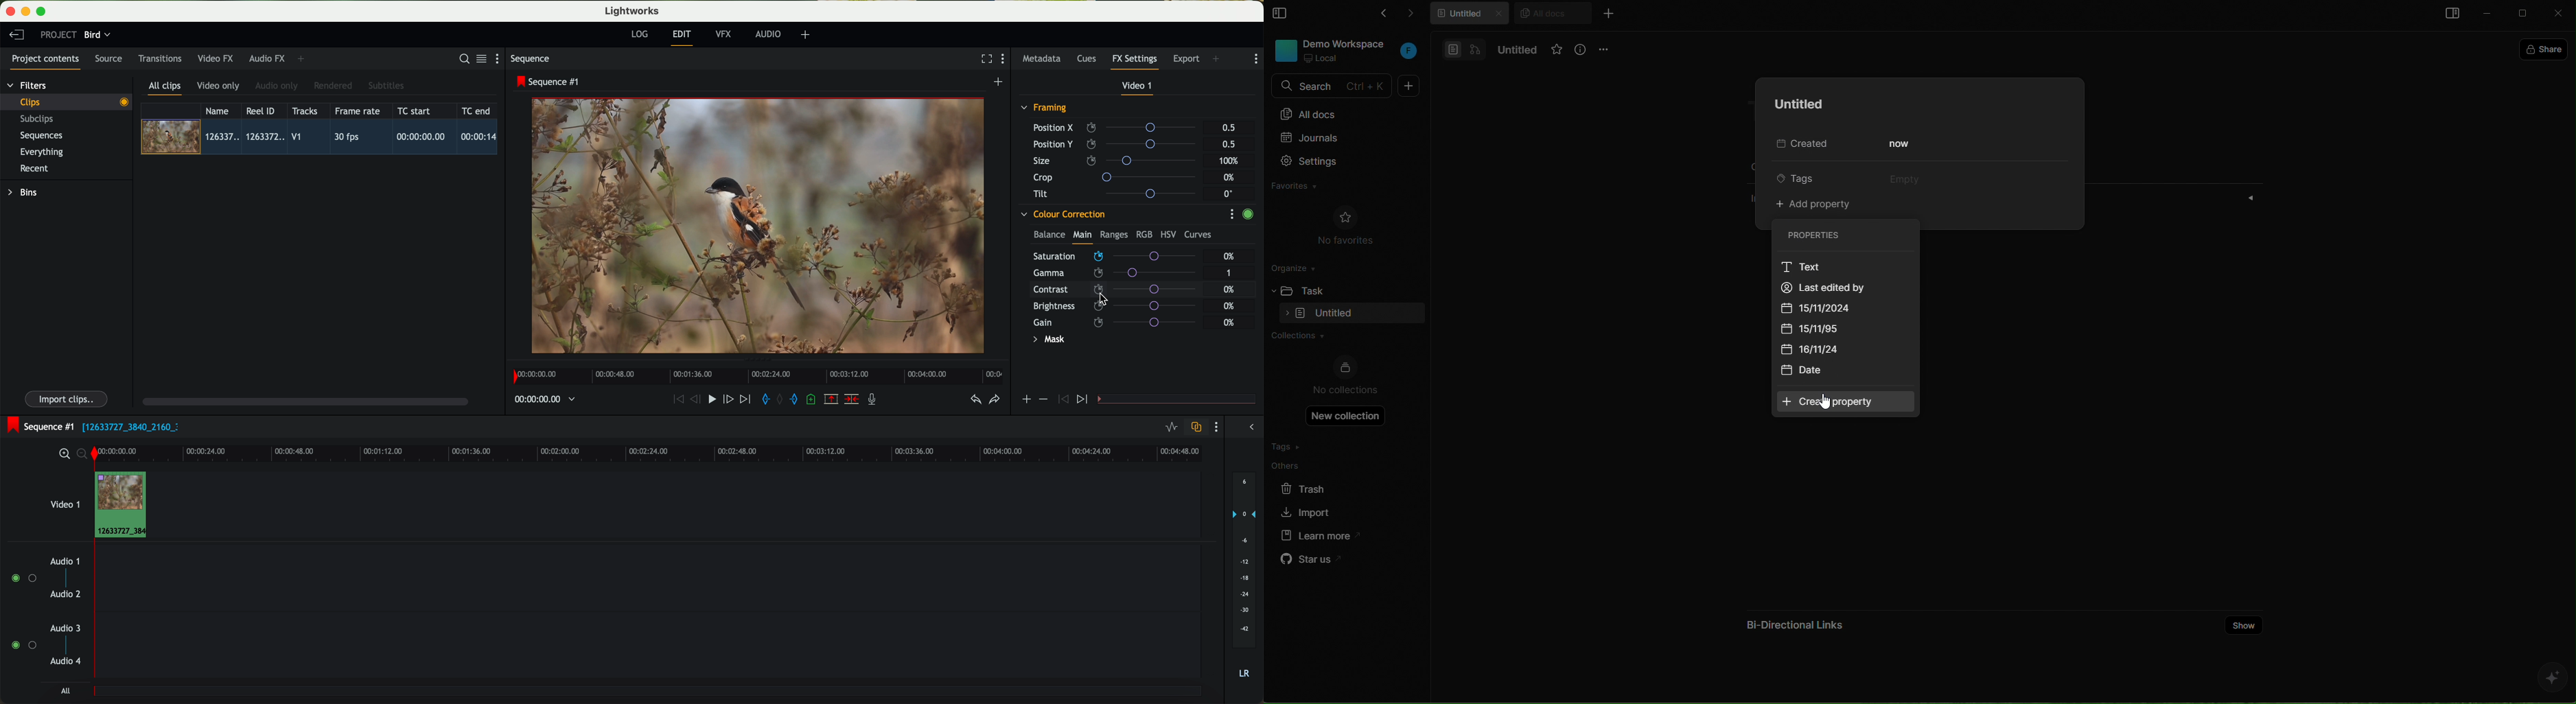  Describe the element at coordinates (40, 120) in the screenshot. I see `subclips` at that location.